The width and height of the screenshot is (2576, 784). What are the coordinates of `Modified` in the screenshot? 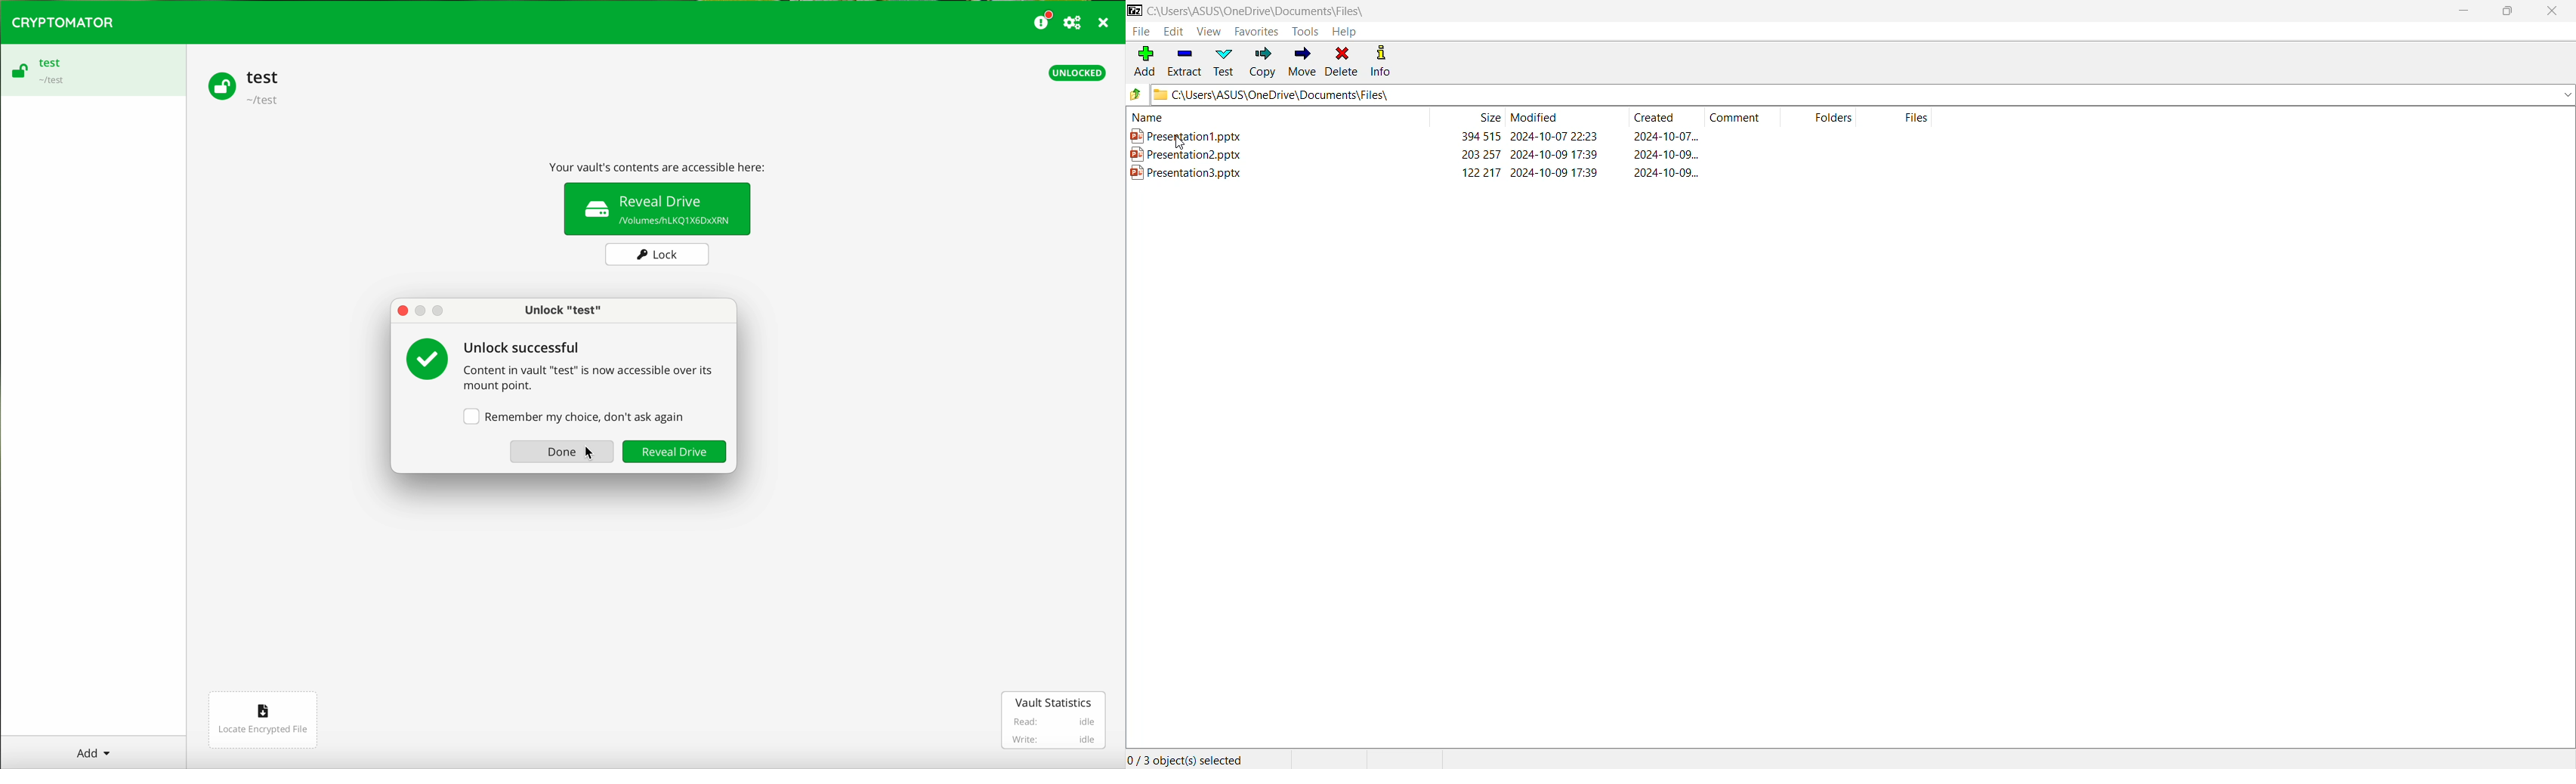 It's located at (1536, 118).